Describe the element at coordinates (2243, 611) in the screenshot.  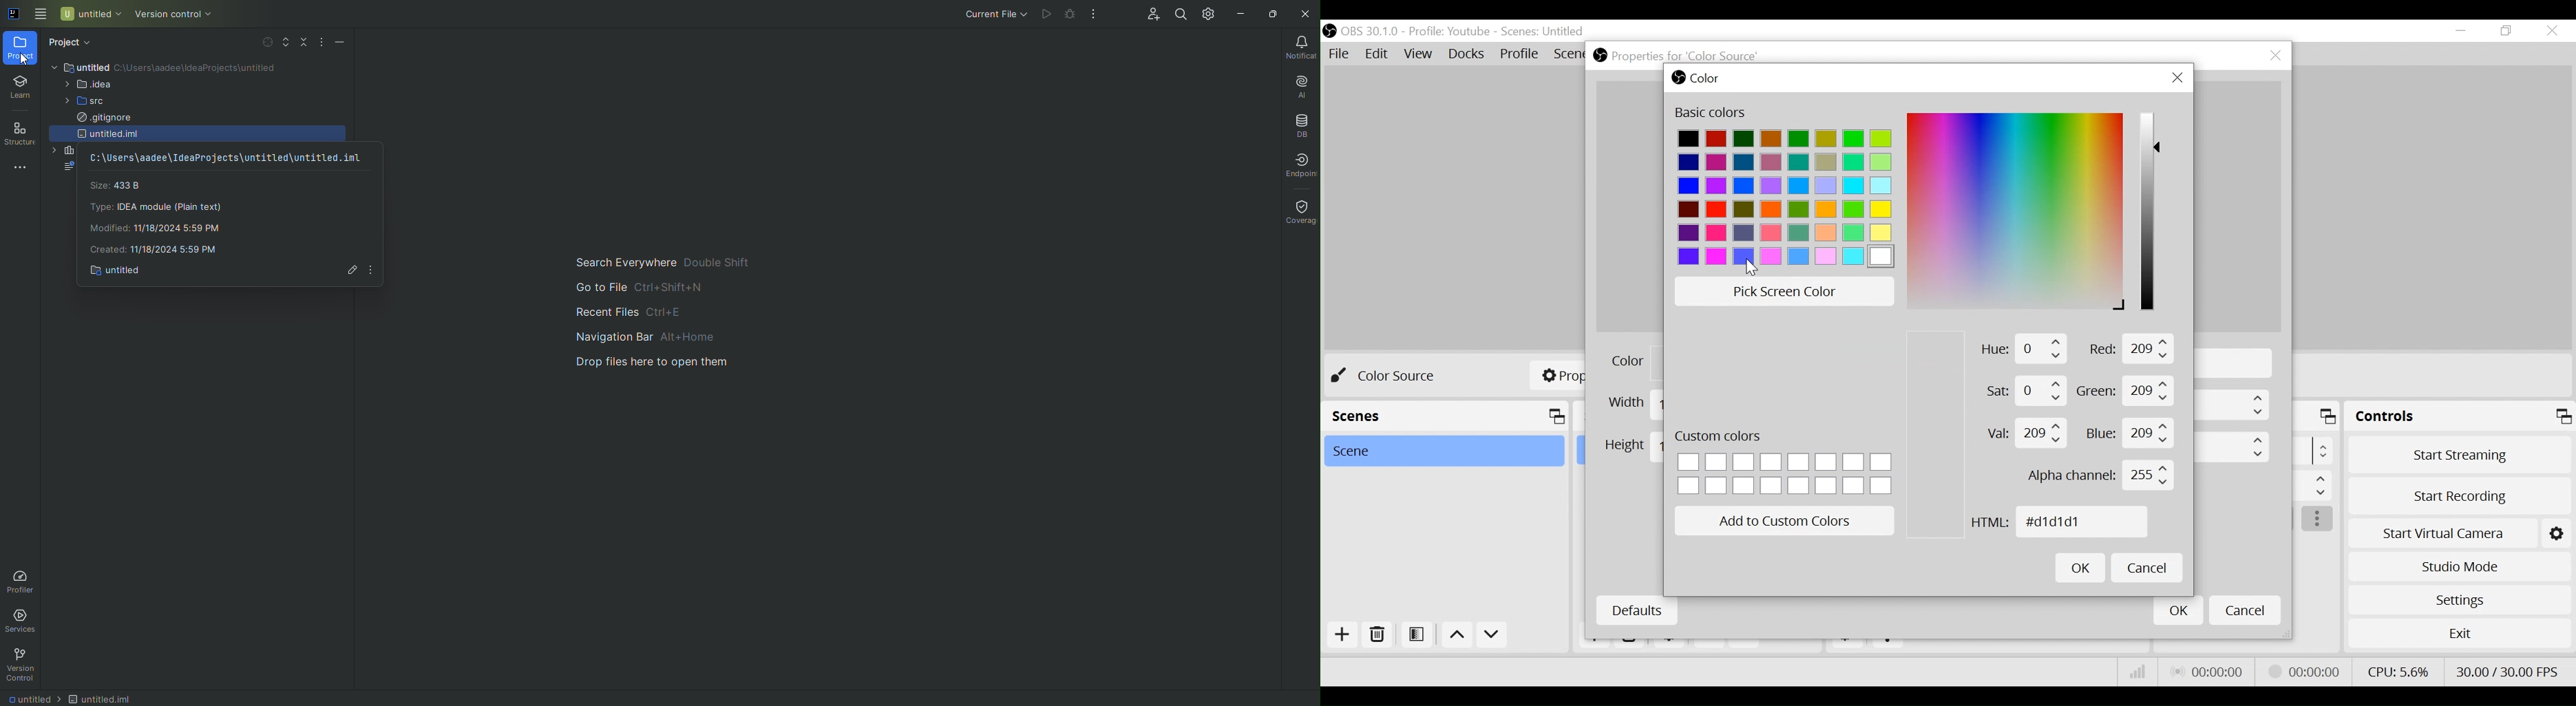
I see `Cancel` at that location.